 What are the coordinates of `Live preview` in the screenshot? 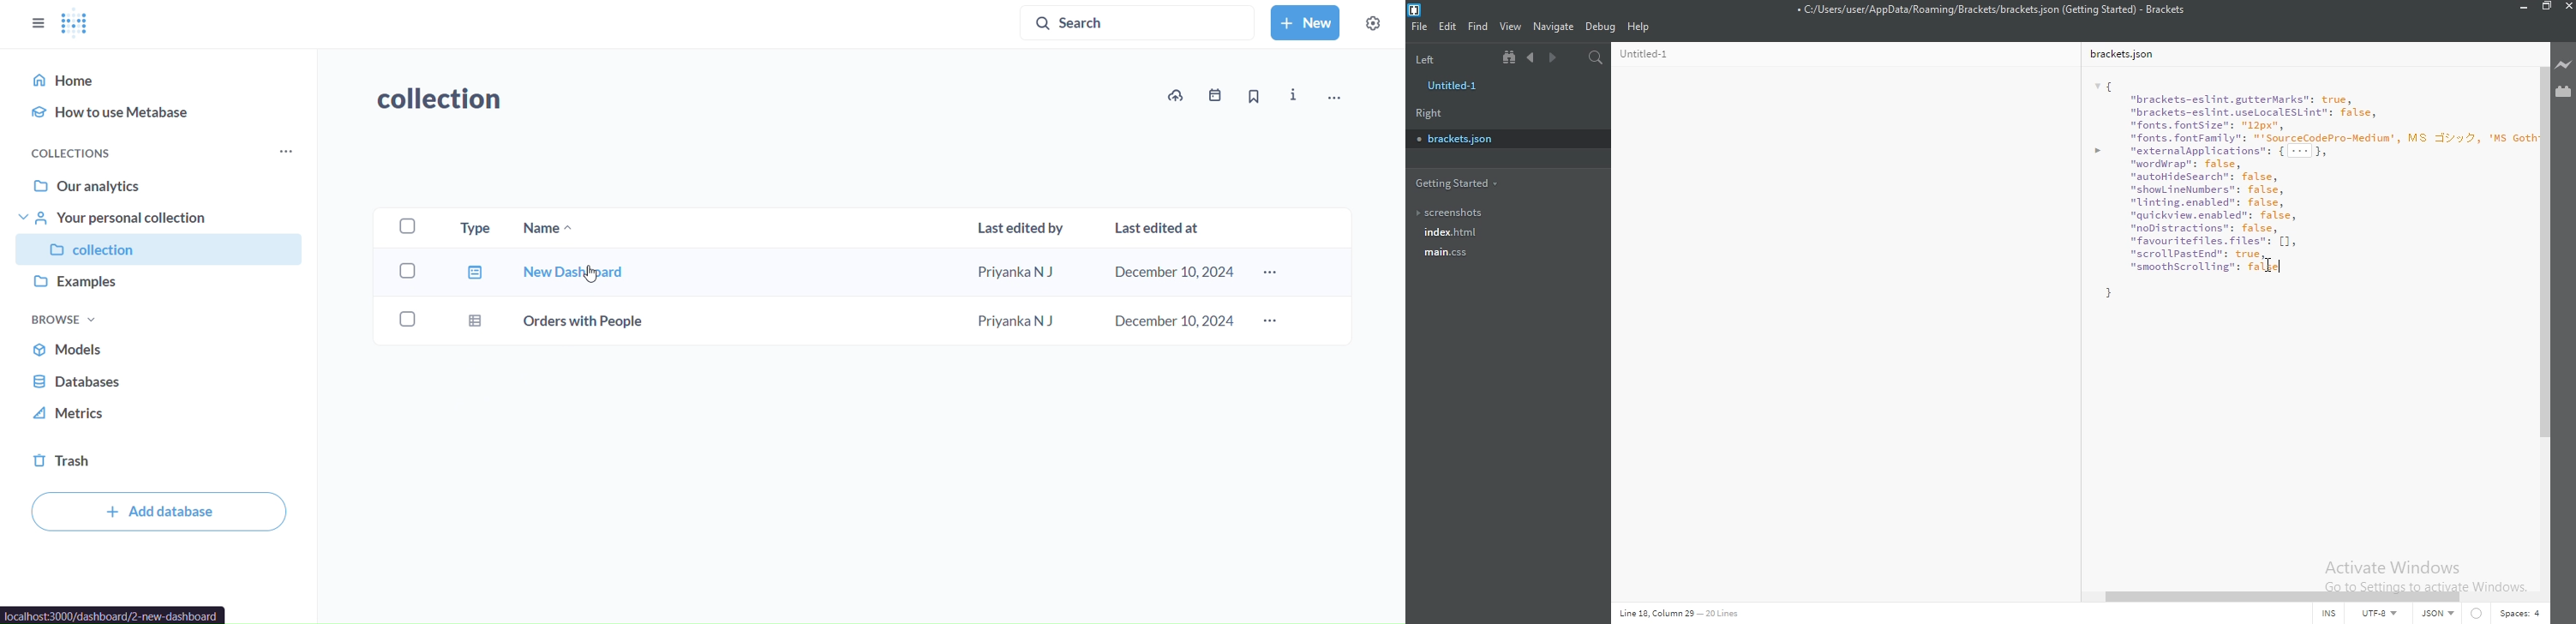 It's located at (2565, 61).